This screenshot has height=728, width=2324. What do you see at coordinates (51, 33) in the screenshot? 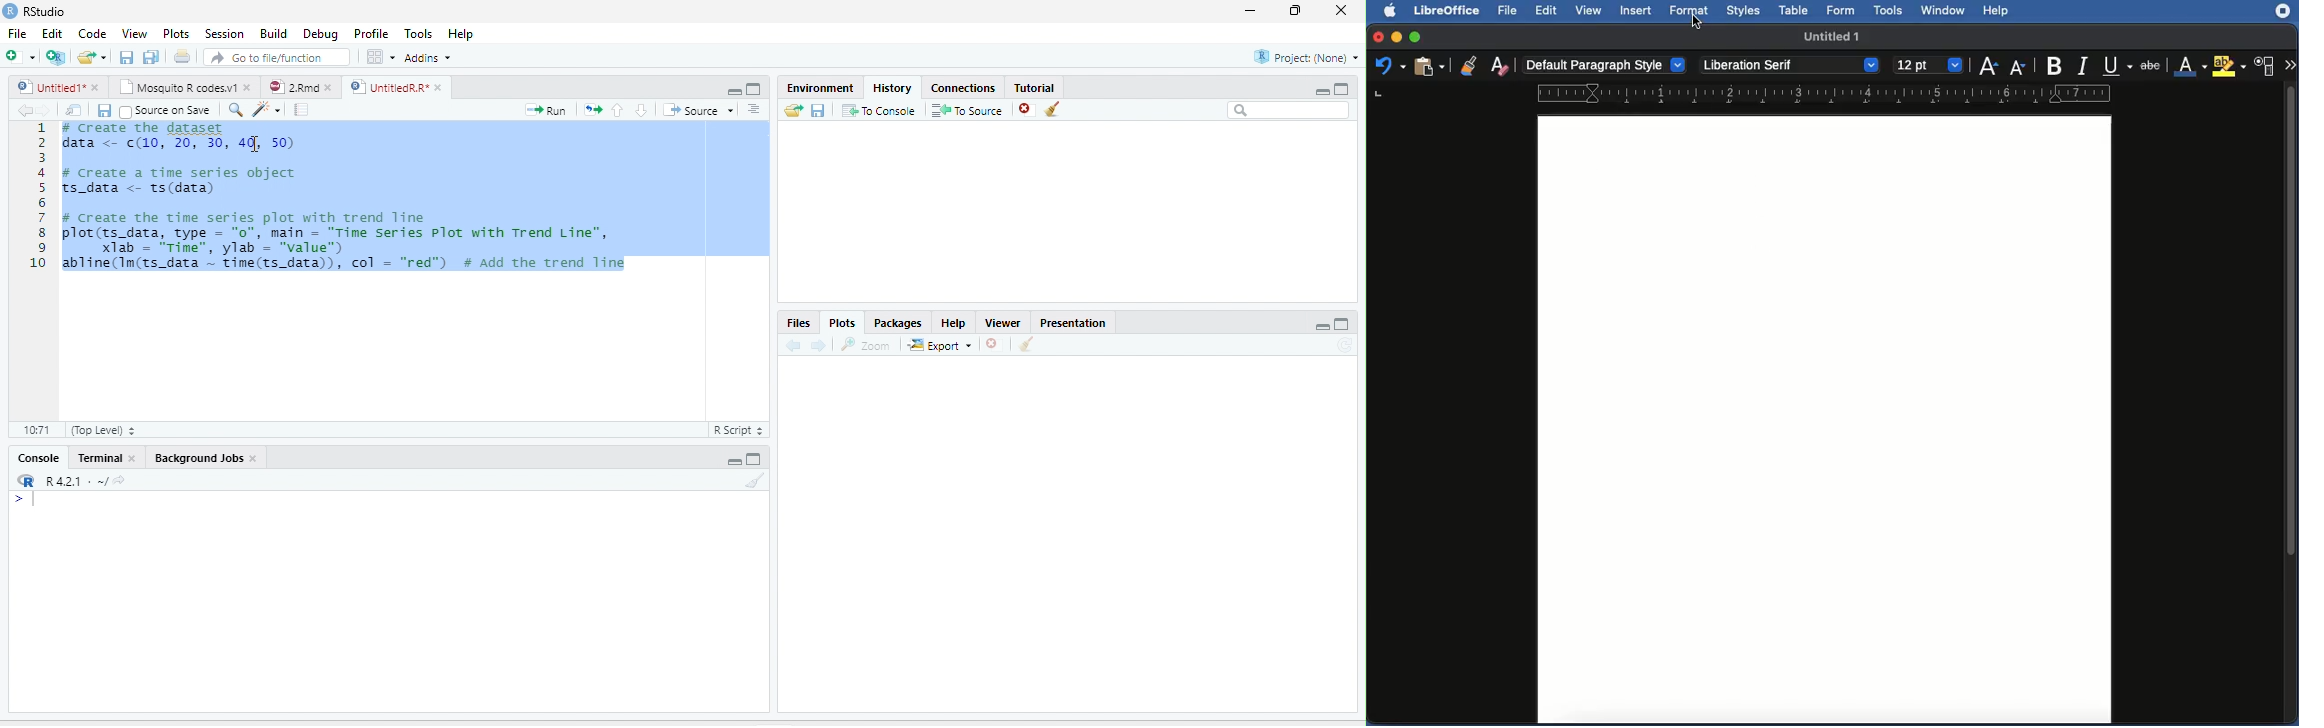
I see `Edit` at bounding box center [51, 33].